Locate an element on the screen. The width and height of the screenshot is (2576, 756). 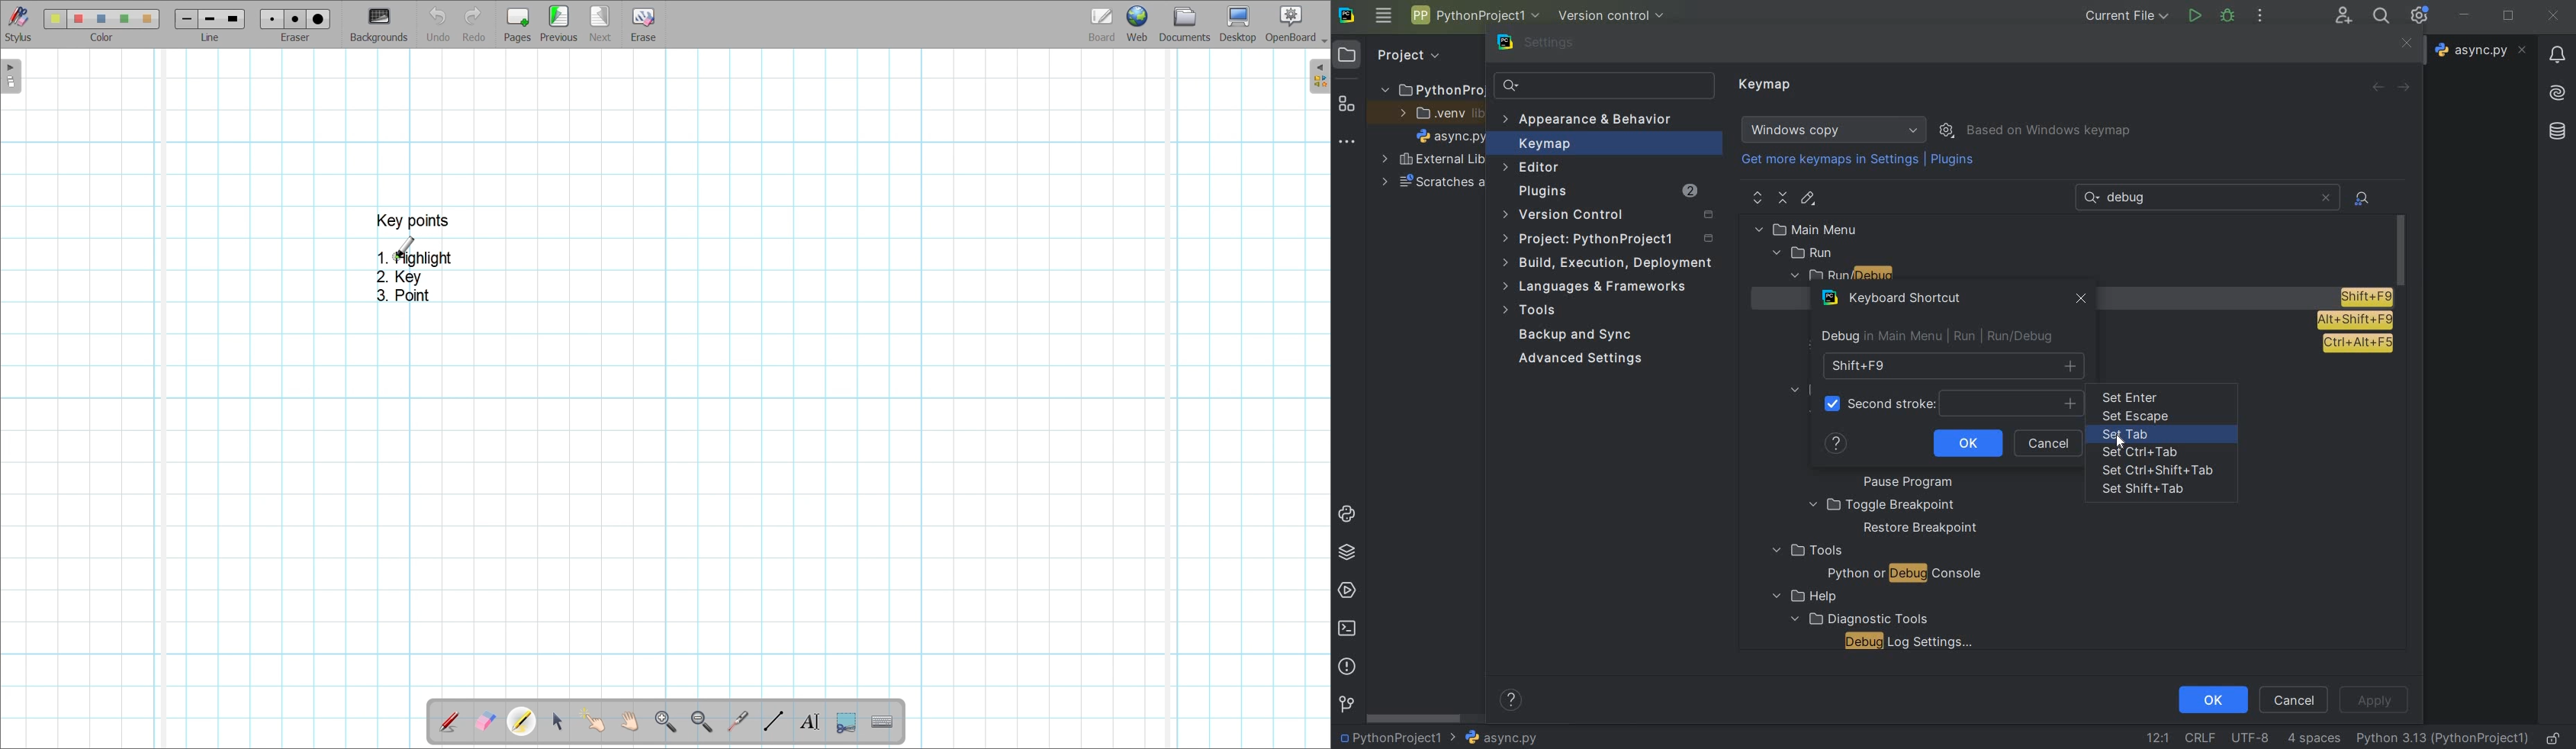
debug is located at coordinates (2228, 14).